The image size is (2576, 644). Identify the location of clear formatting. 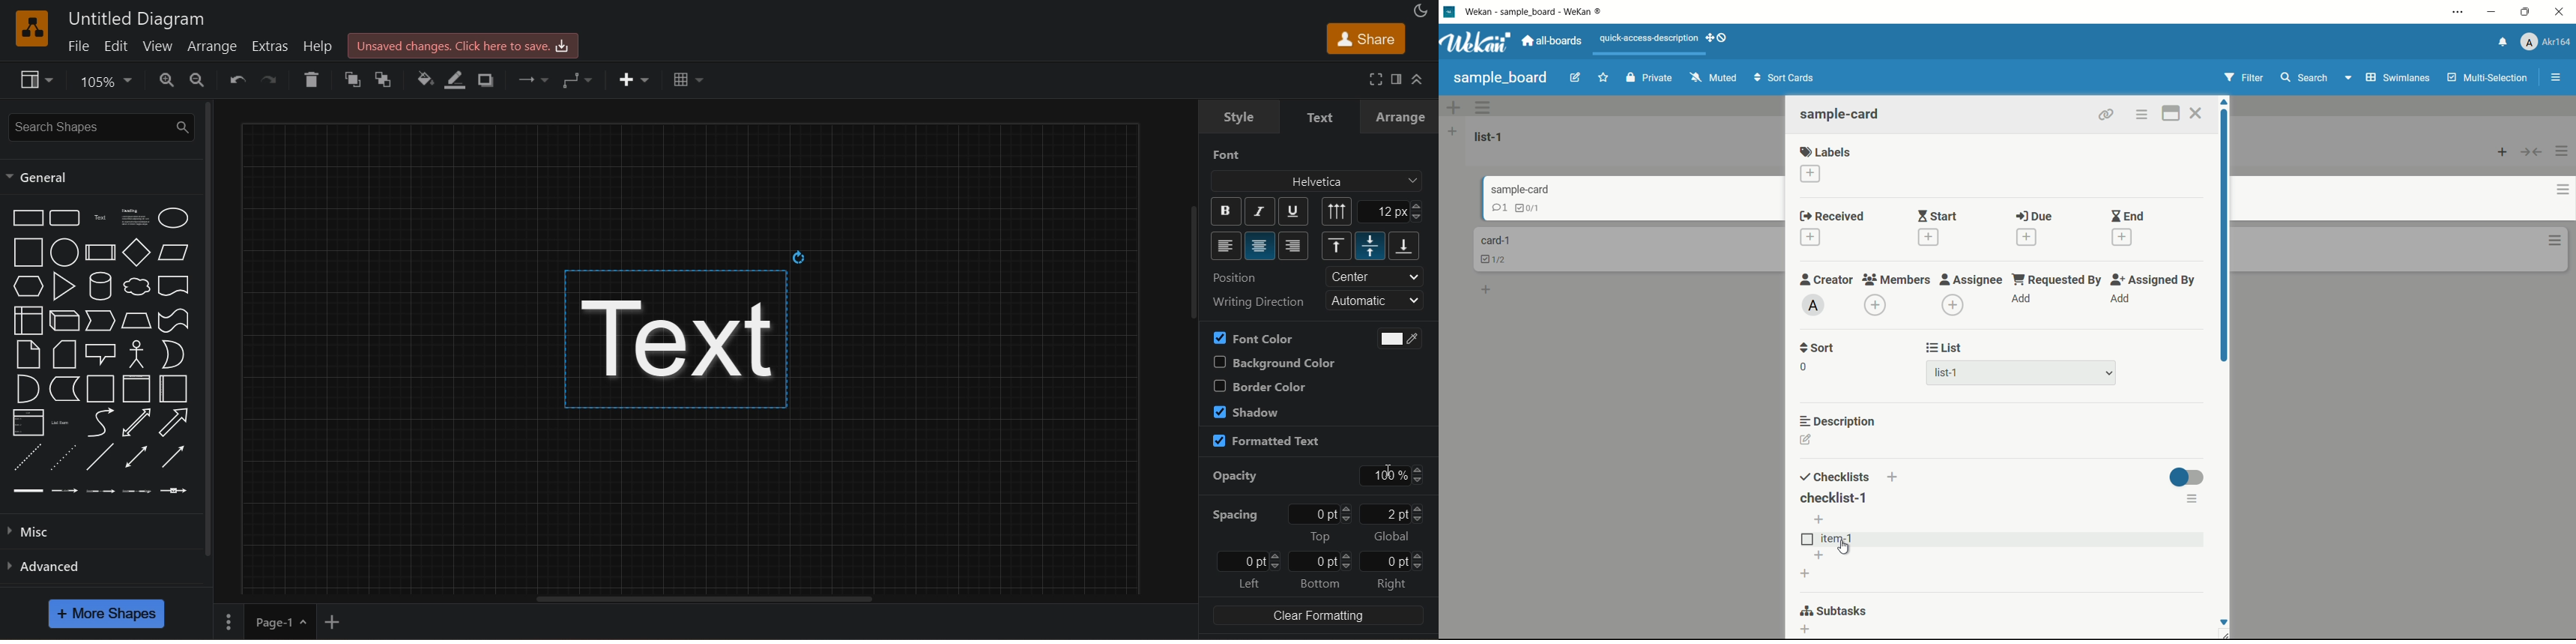
(1318, 615).